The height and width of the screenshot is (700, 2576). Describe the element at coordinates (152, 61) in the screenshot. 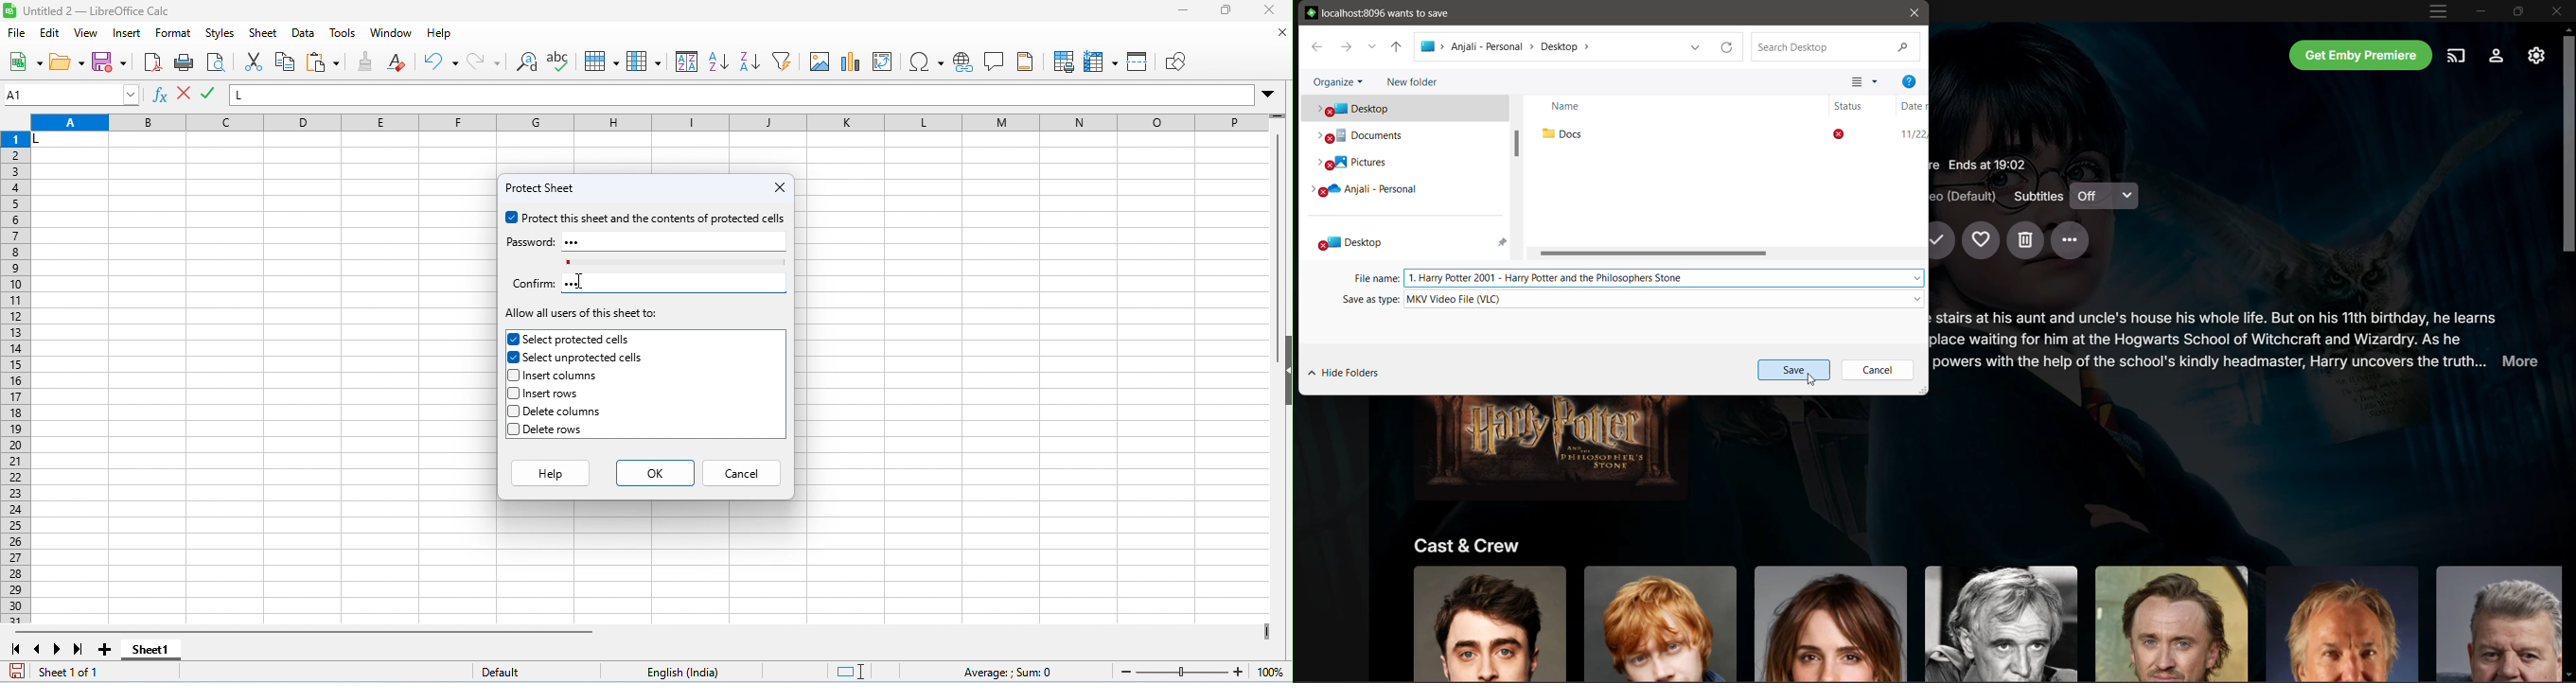

I see `export pdf` at that location.